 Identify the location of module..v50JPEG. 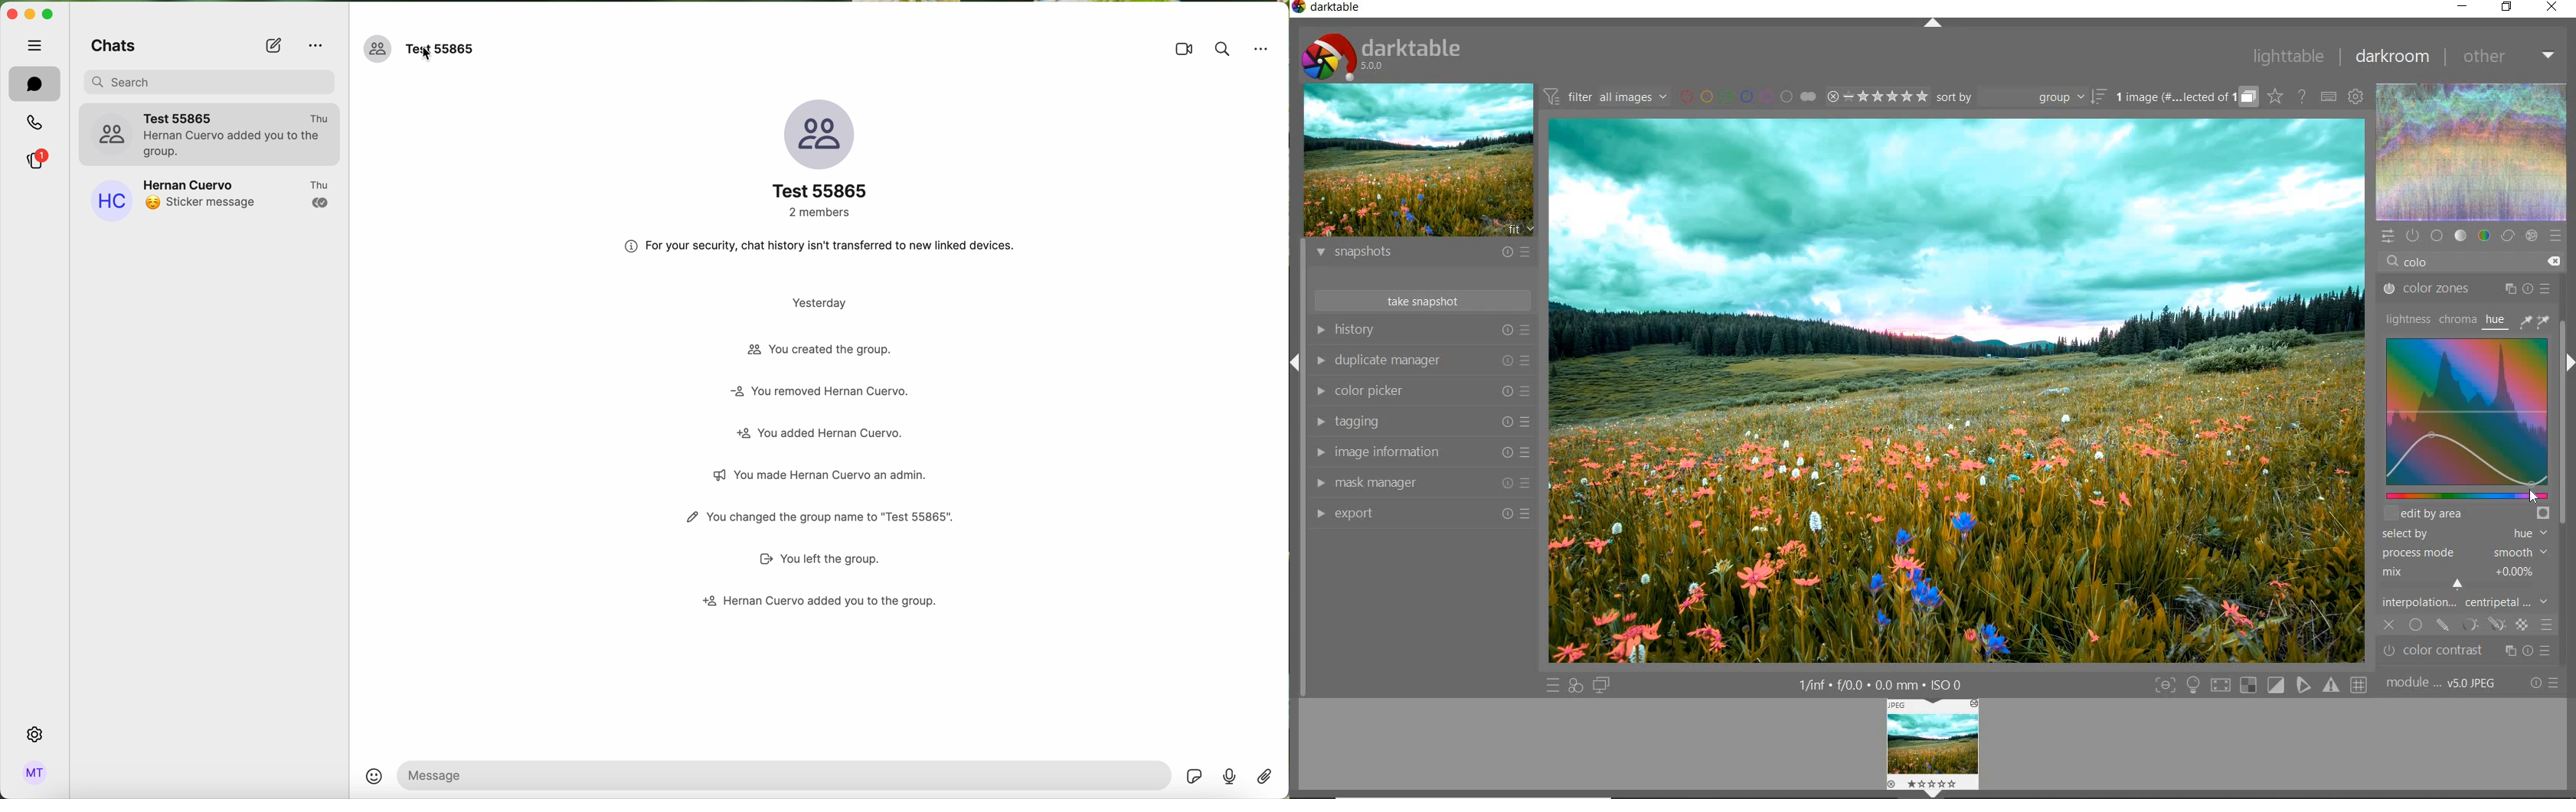
(2445, 683).